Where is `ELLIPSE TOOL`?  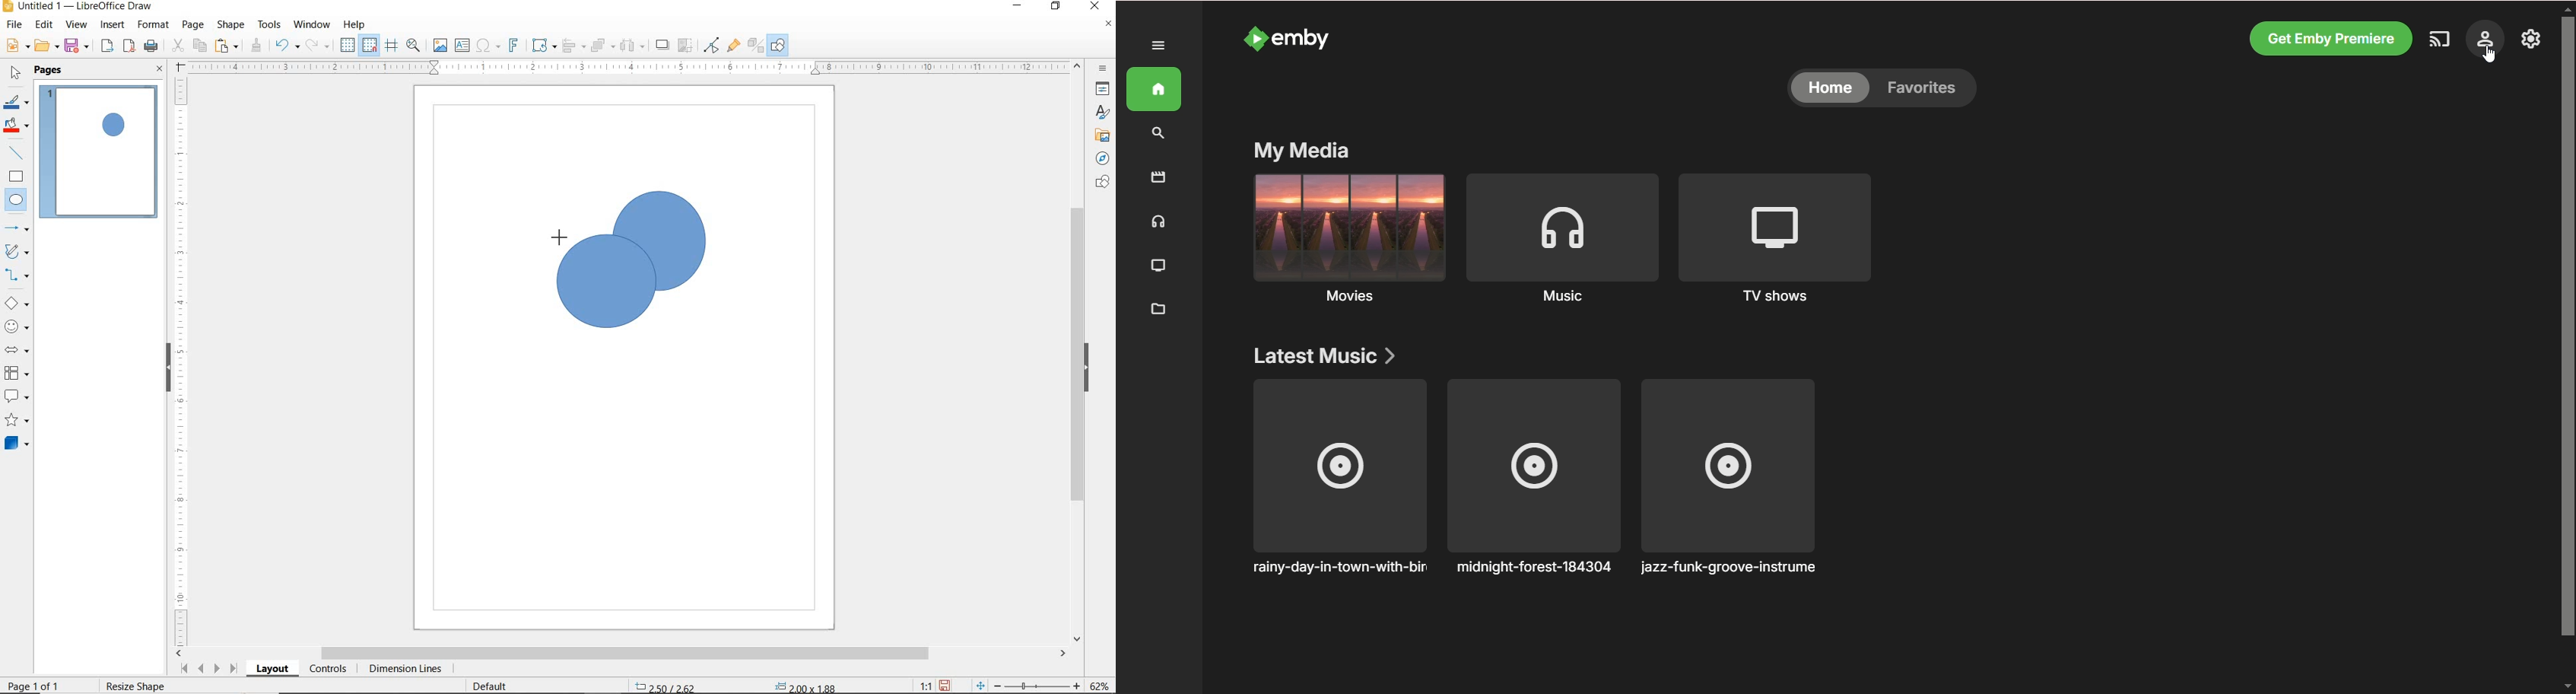 ELLIPSE TOOL is located at coordinates (615, 294).